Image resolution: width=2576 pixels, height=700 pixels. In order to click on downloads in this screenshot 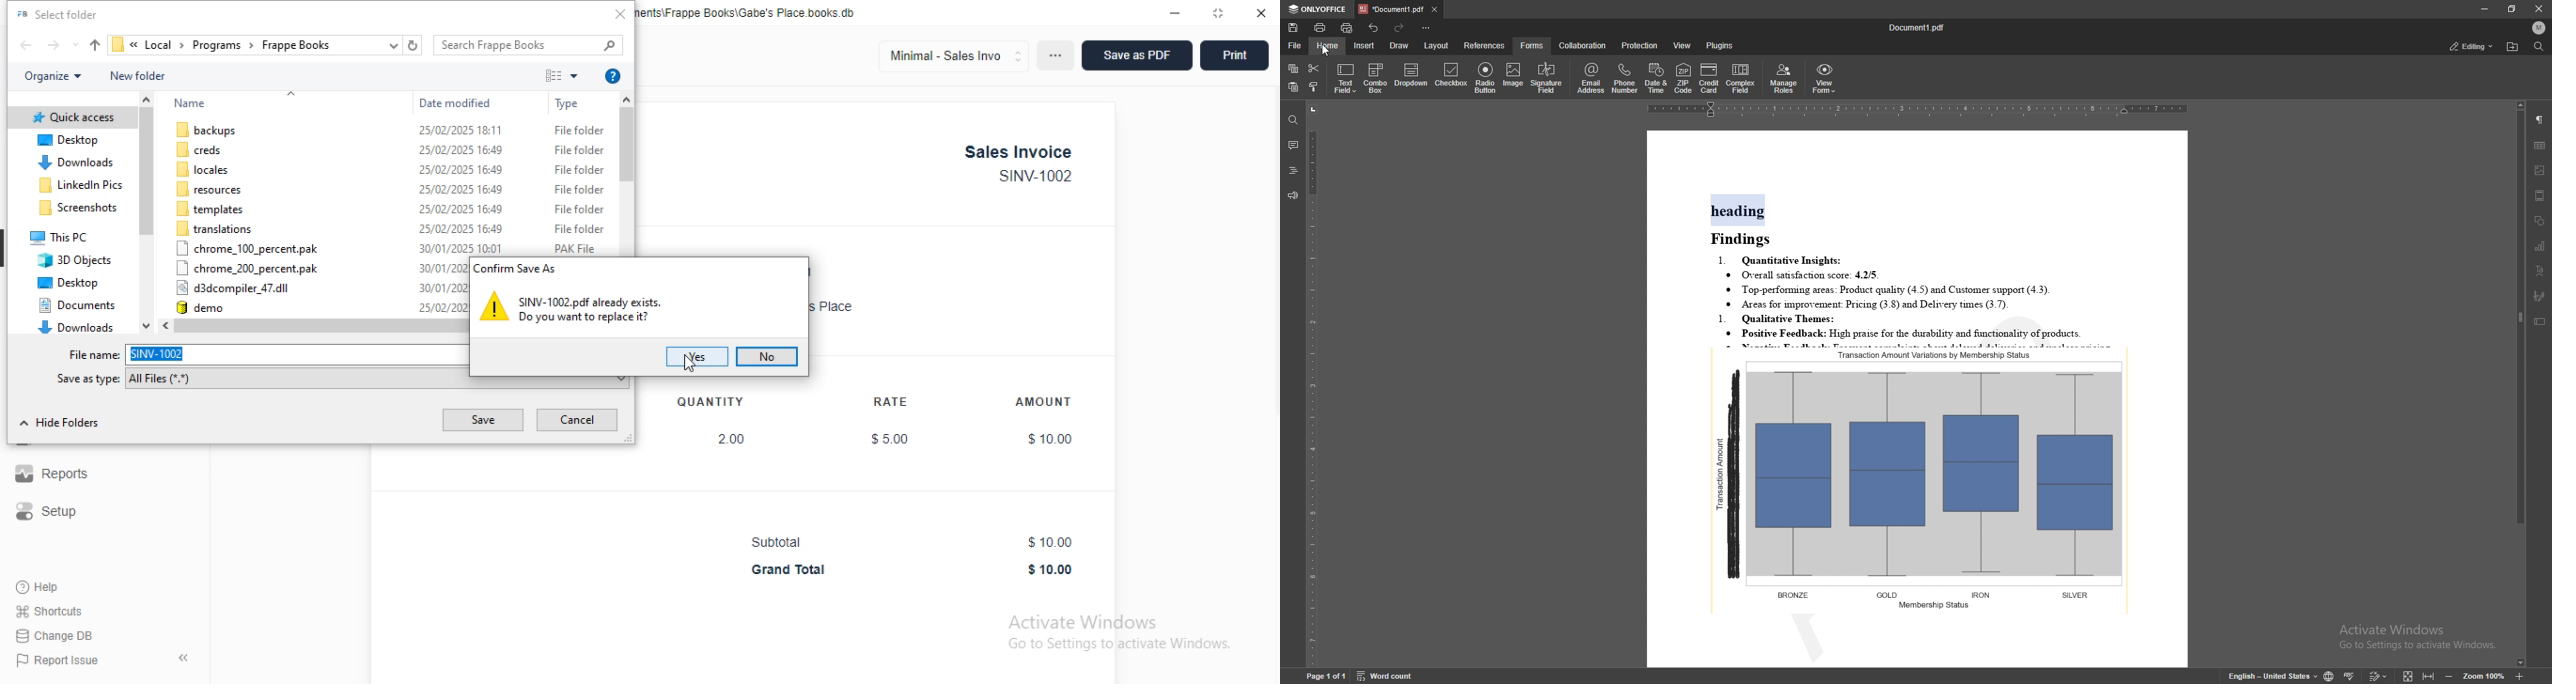, I will do `click(76, 326)`.